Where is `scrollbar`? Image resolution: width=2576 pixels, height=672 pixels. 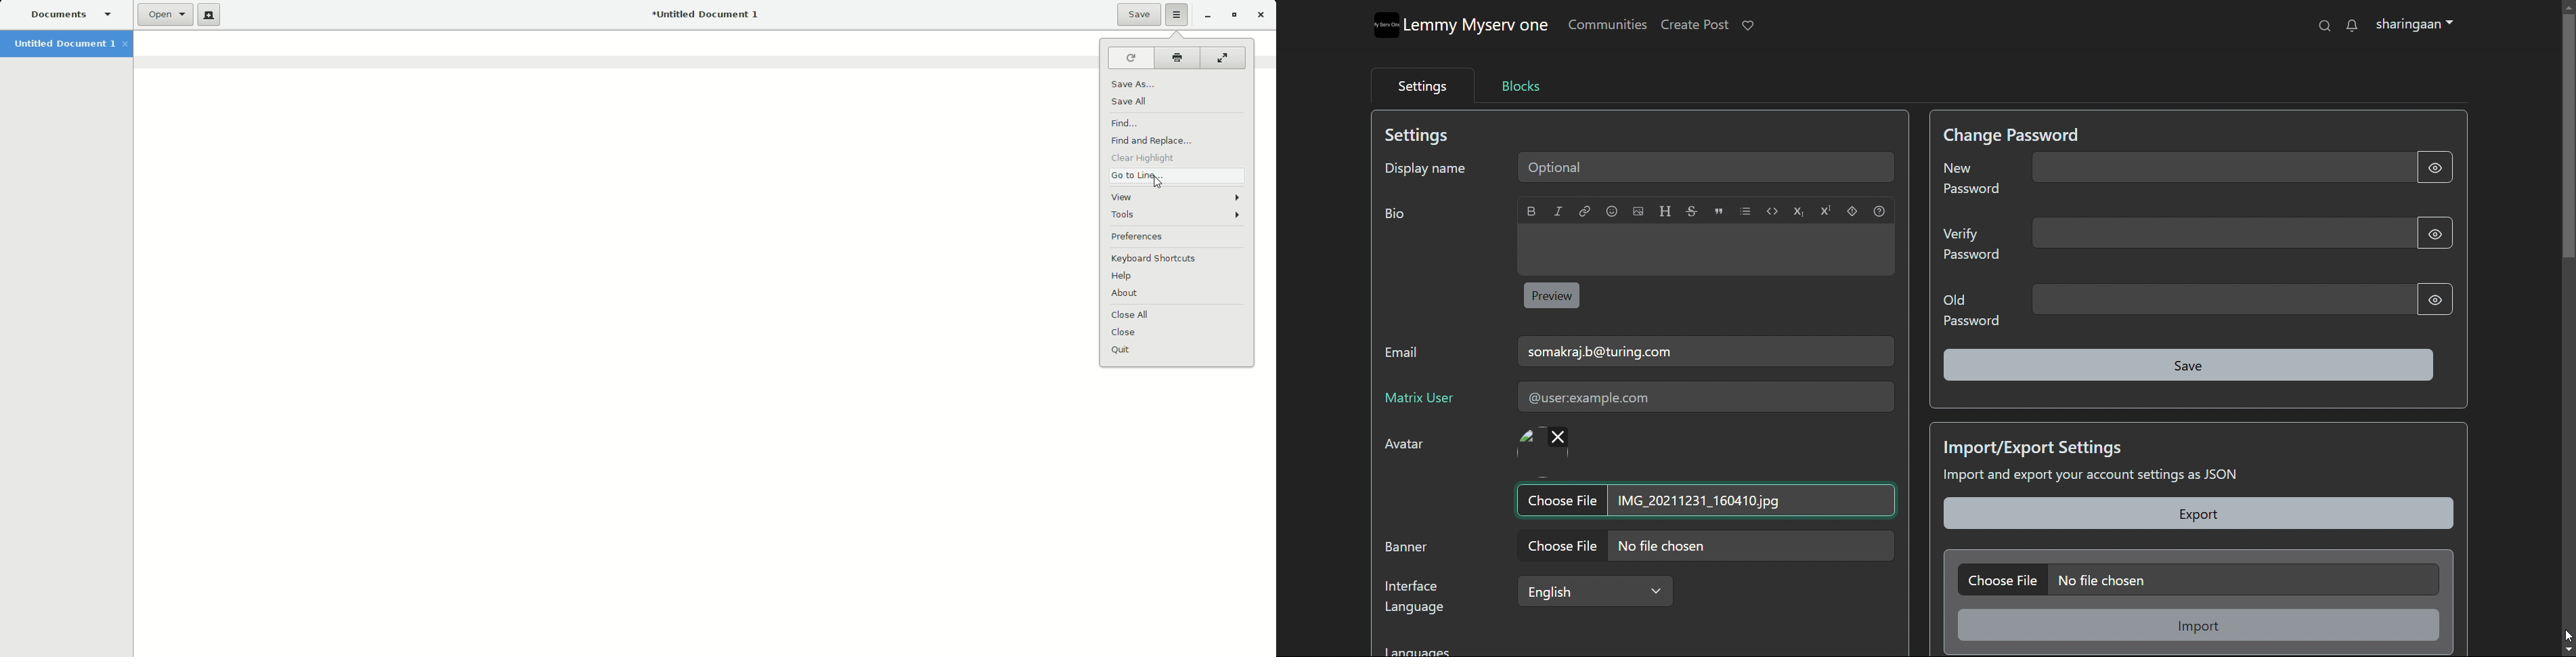 scrollbar is located at coordinates (2569, 325).